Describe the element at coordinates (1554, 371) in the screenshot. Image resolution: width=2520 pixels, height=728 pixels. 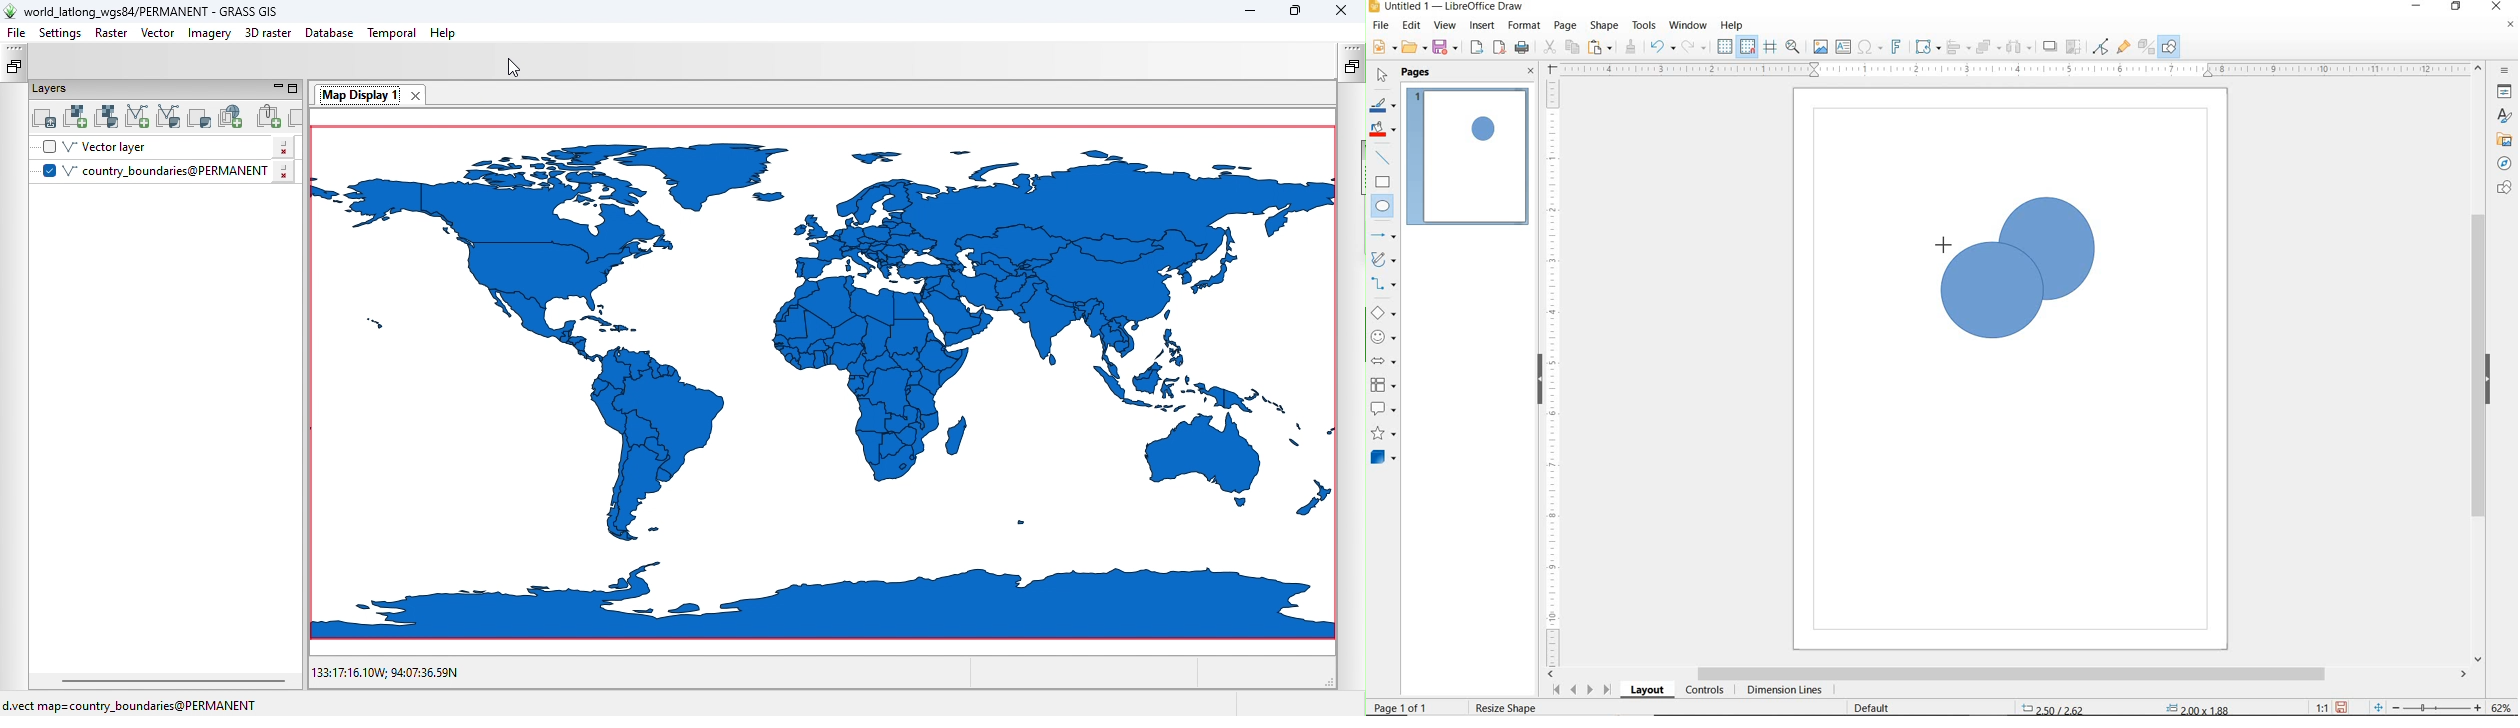
I see `RULER` at that location.